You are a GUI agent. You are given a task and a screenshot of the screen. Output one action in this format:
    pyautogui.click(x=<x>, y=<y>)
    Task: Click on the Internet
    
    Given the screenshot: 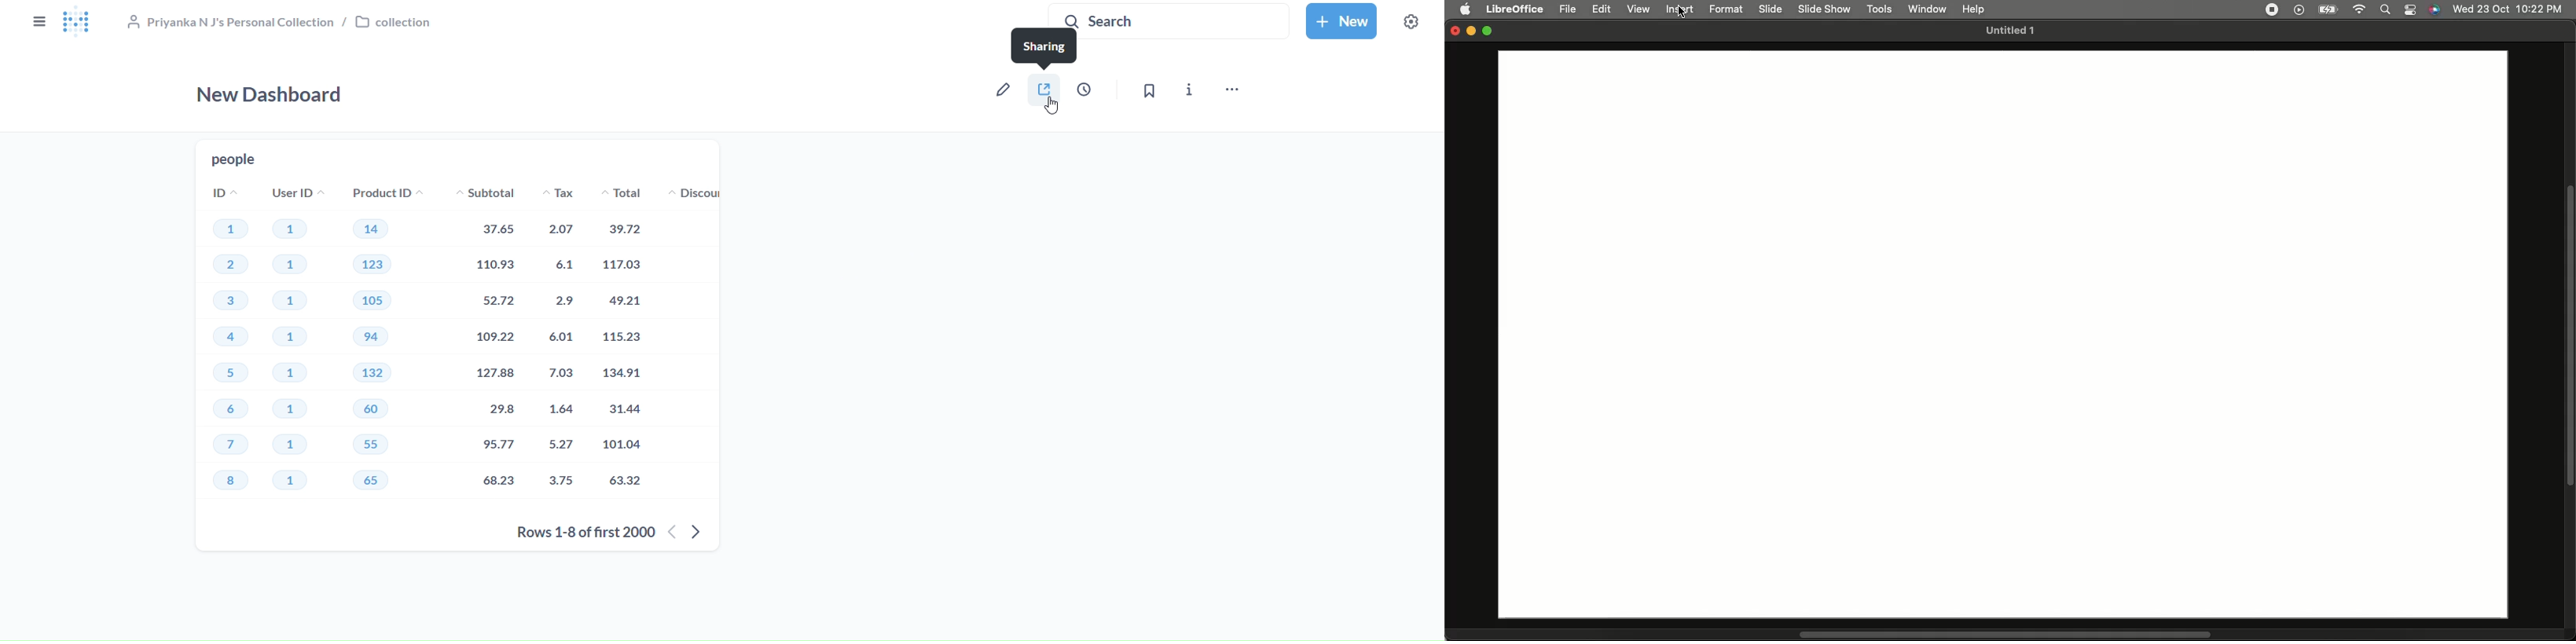 What is the action you would take?
    pyautogui.click(x=2358, y=10)
    